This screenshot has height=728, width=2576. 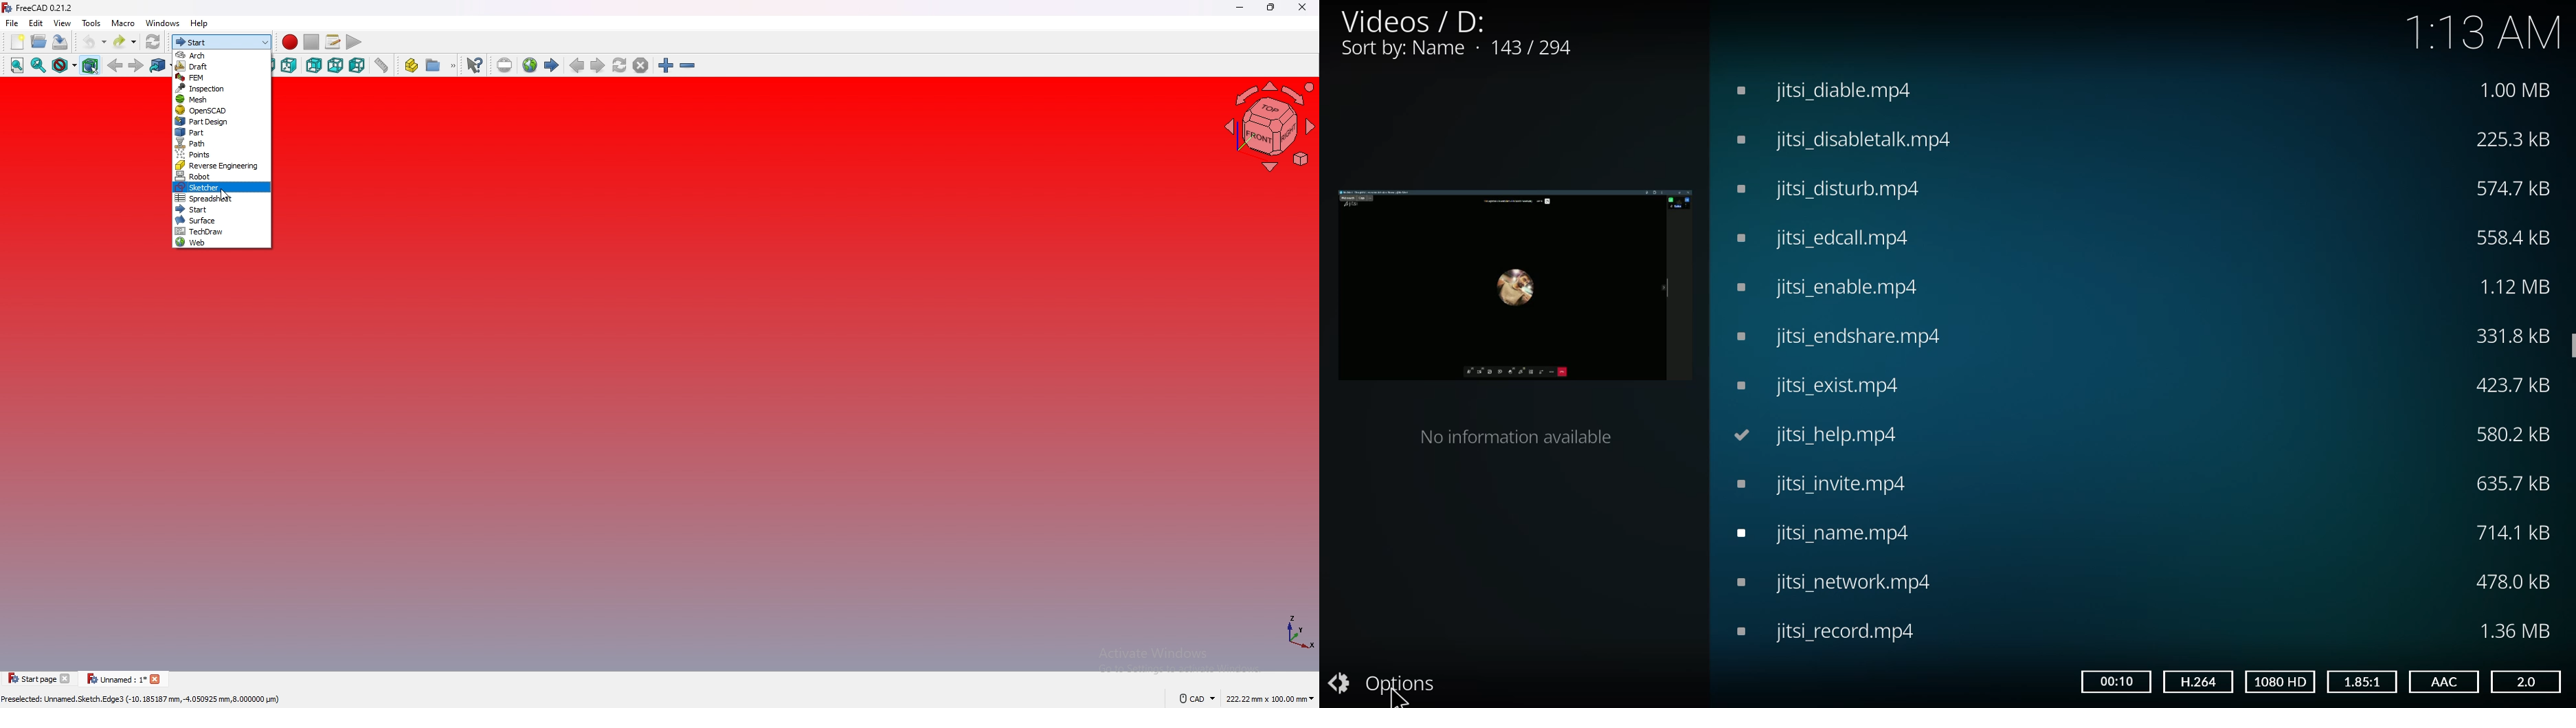 What do you see at coordinates (2278, 682) in the screenshot?
I see `hd` at bounding box center [2278, 682].